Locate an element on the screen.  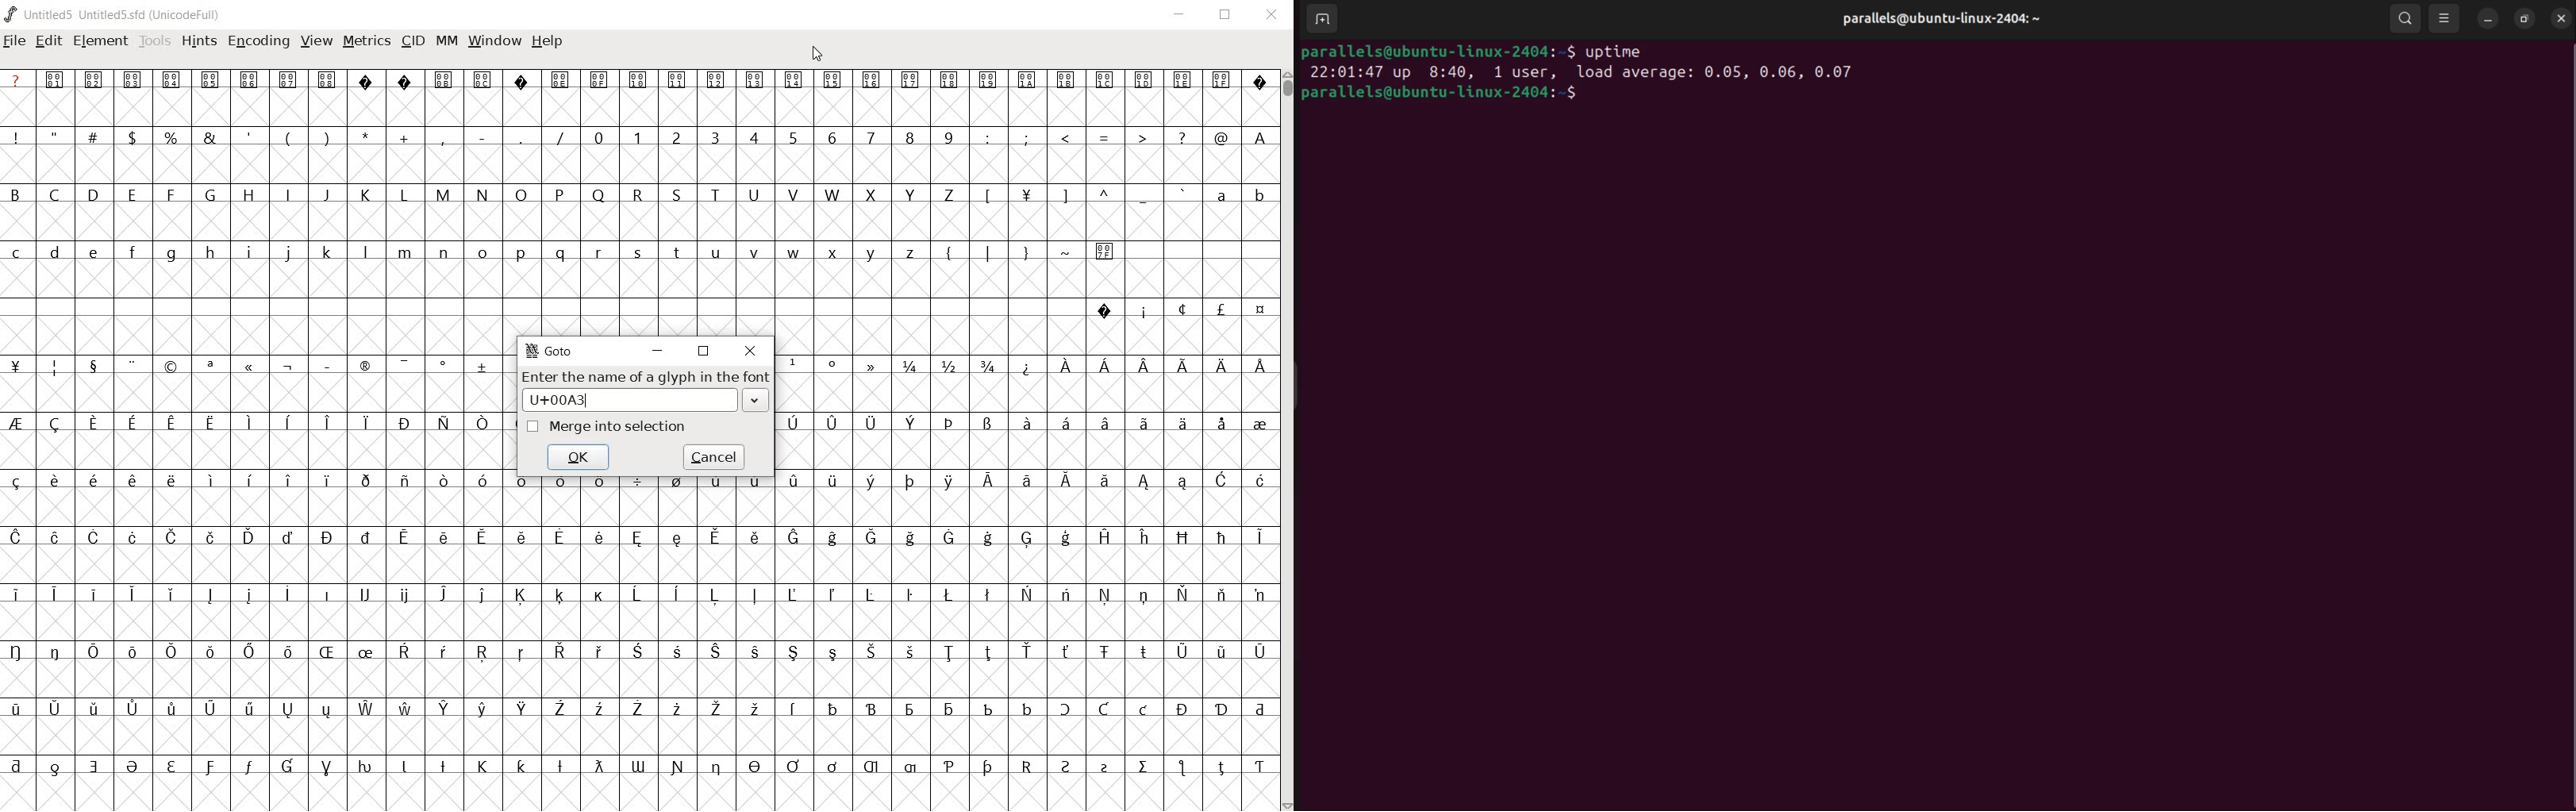
# is located at coordinates (97, 138).